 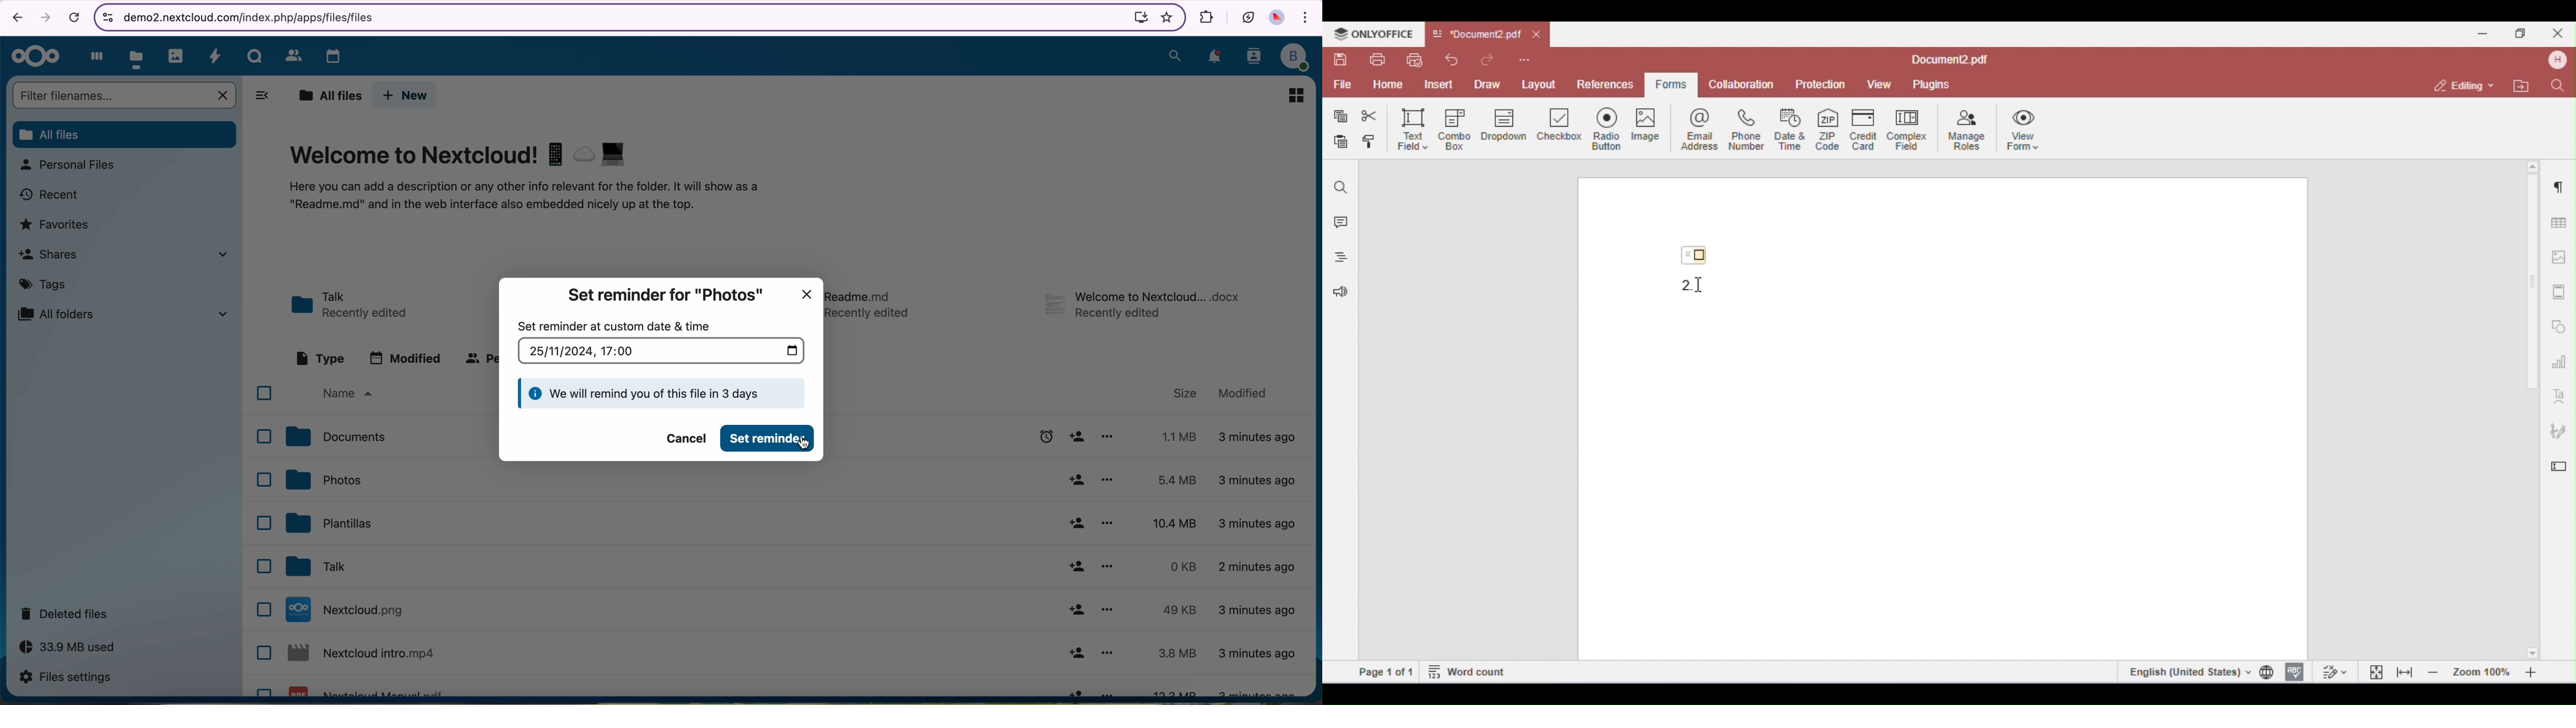 What do you see at coordinates (263, 97) in the screenshot?
I see `hide tabs` at bounding box center [263, 97].